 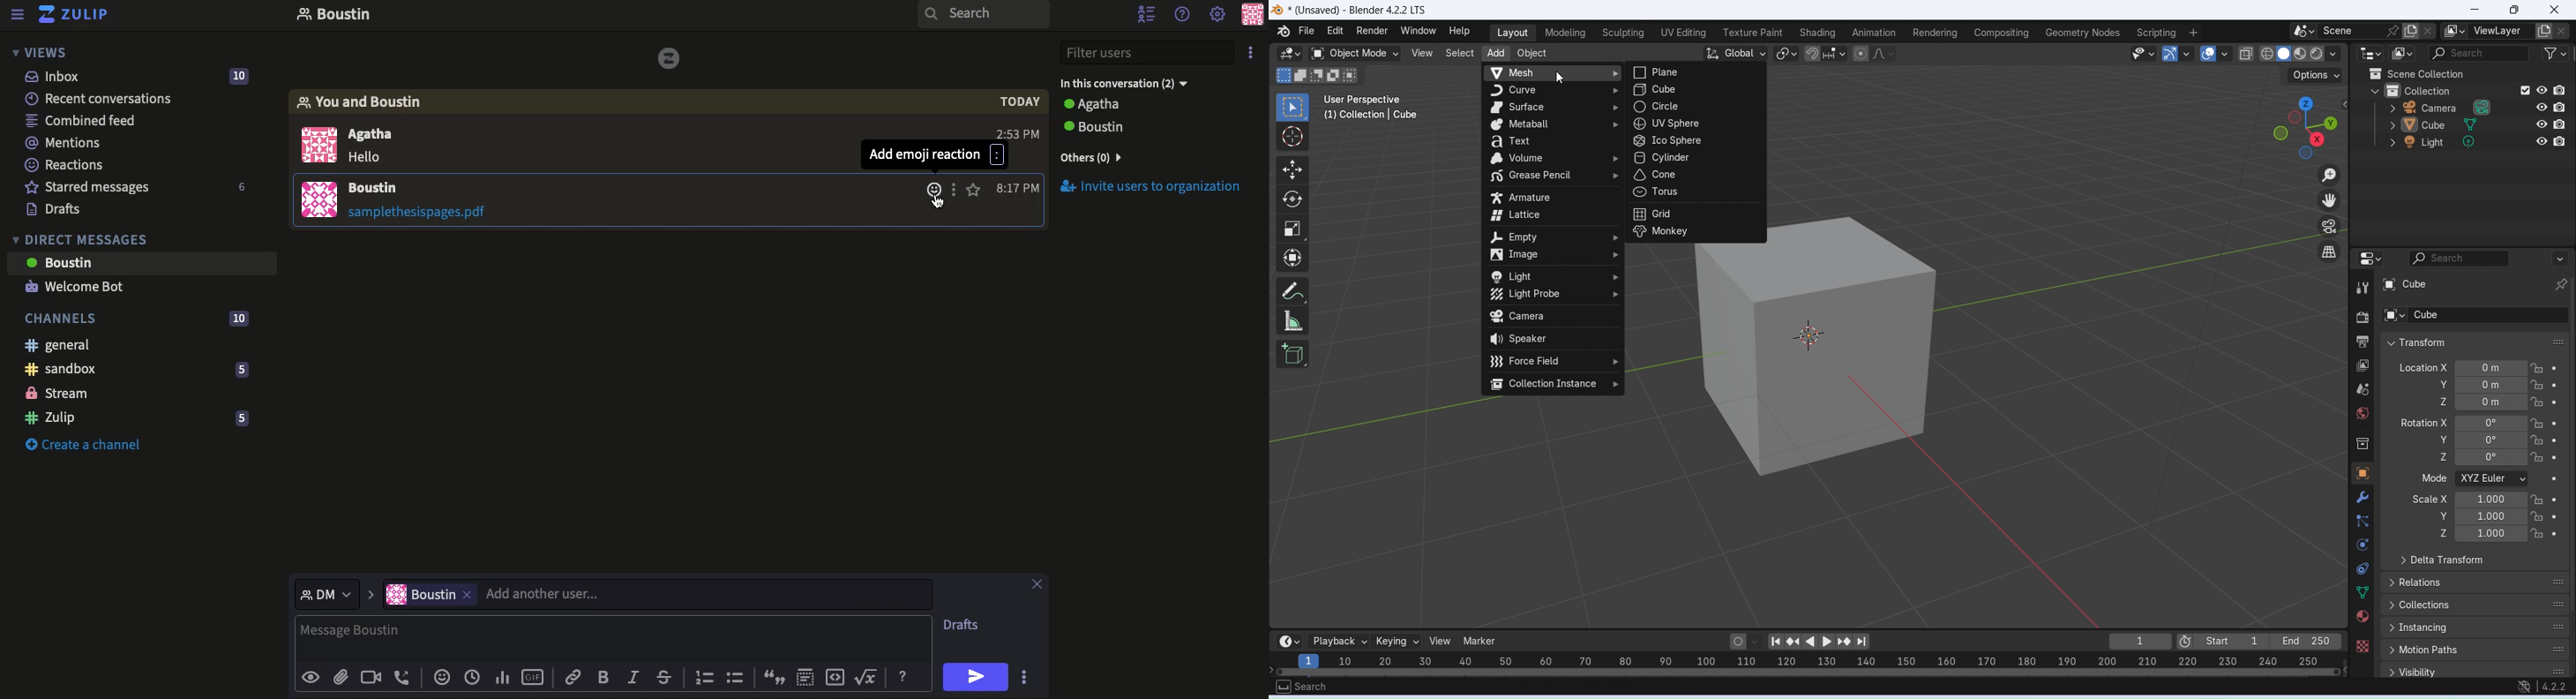 I want to click on Rotation X axis, so click(x=2424, y=421).